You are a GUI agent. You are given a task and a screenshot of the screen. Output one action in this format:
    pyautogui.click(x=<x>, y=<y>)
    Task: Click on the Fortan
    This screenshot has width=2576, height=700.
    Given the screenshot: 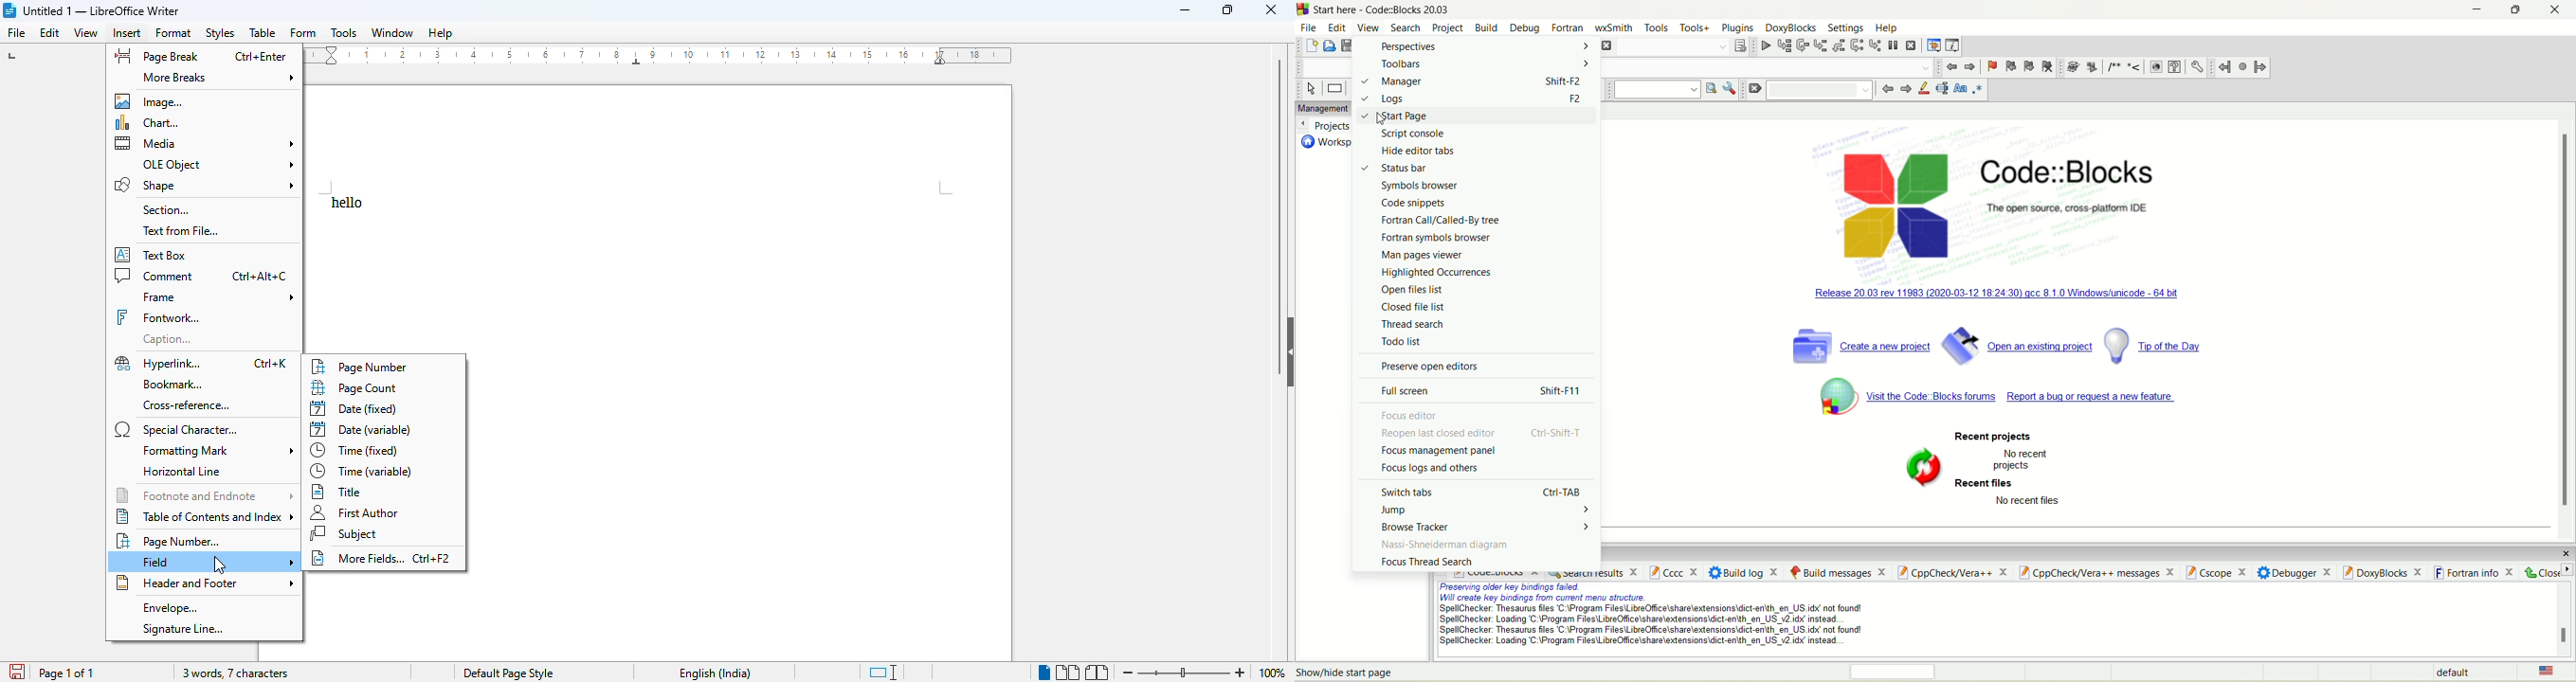 What is the action you would take?
    pyautogui.click(x=1568, y=27)
    